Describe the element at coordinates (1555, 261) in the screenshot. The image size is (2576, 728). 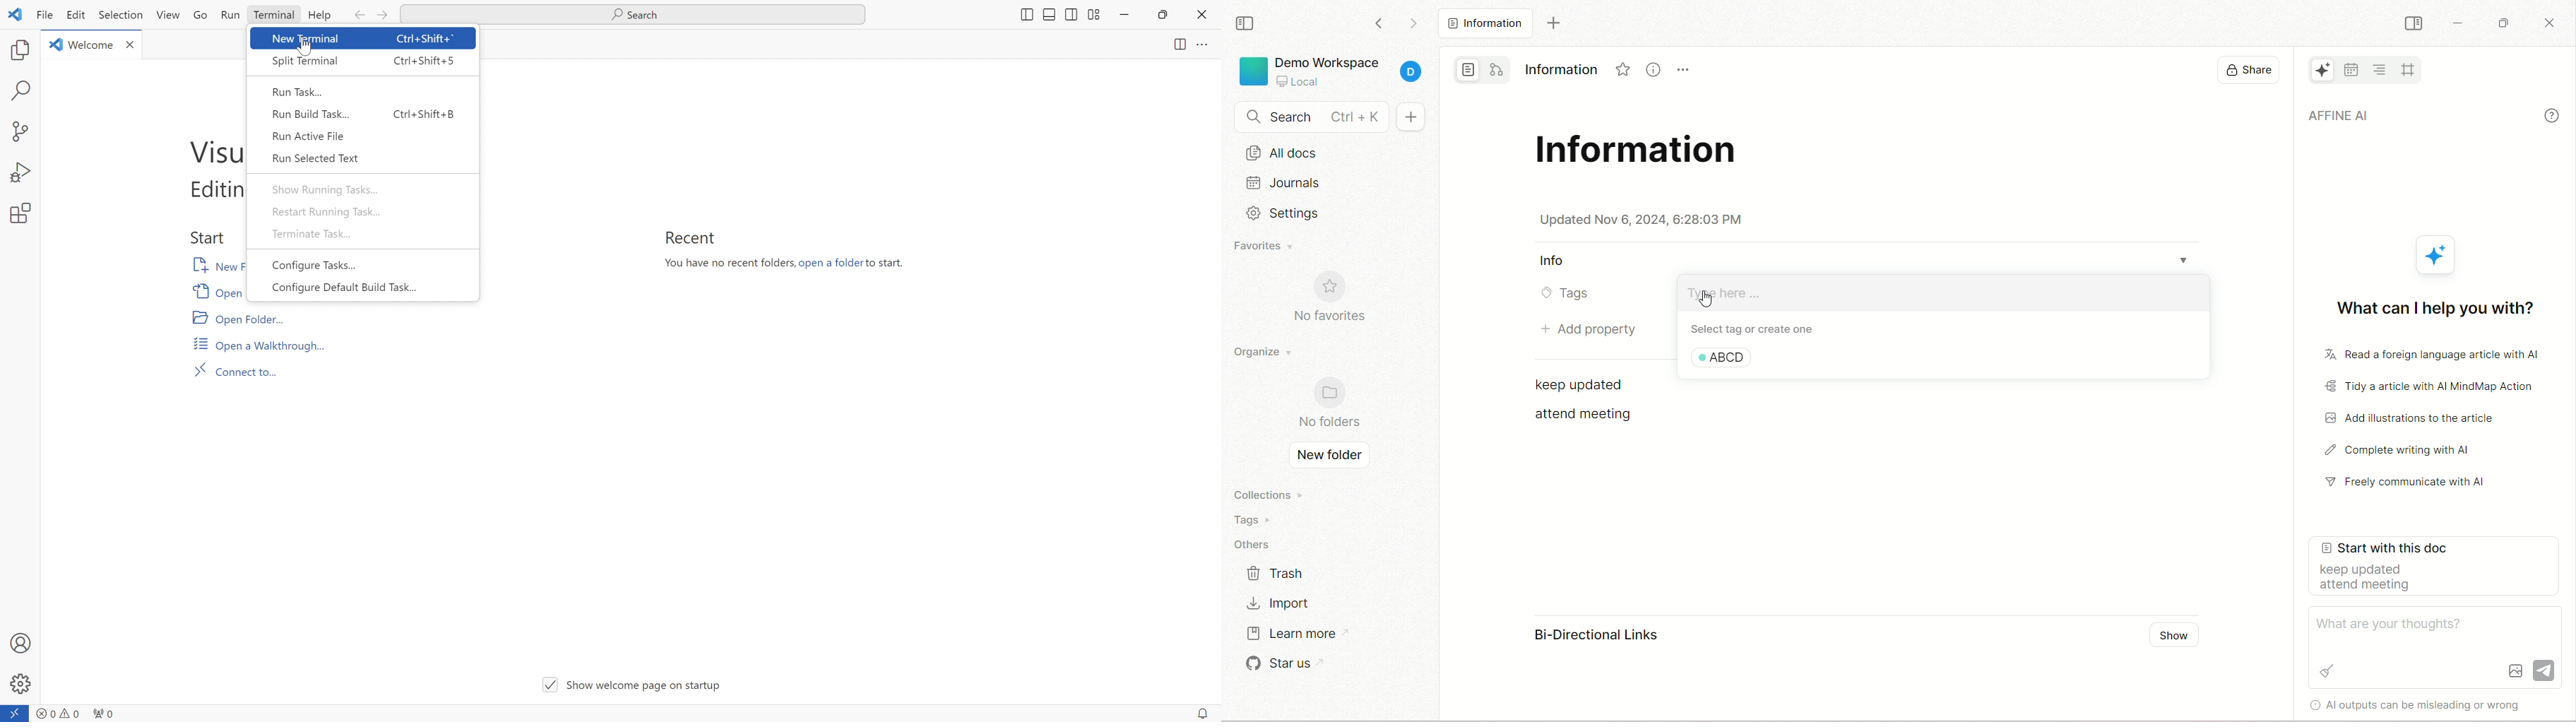
I see `Info` at that location.